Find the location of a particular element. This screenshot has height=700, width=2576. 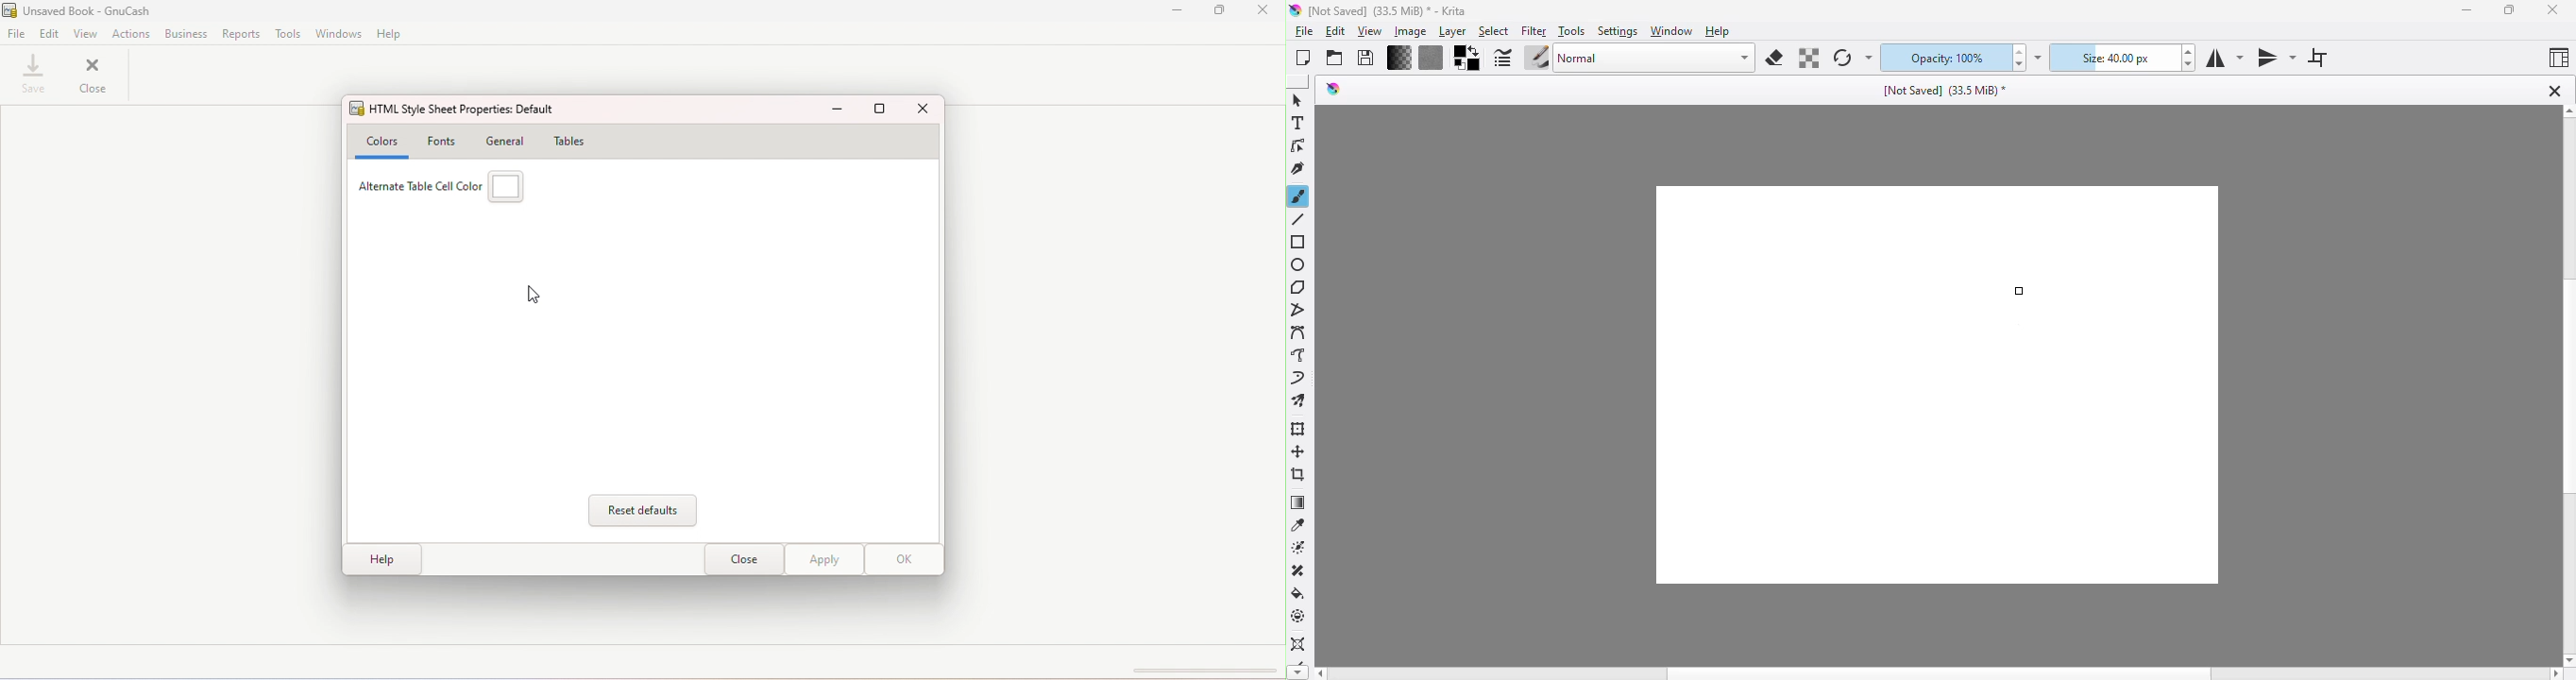

text tool is located at coordinates (1298, 123).